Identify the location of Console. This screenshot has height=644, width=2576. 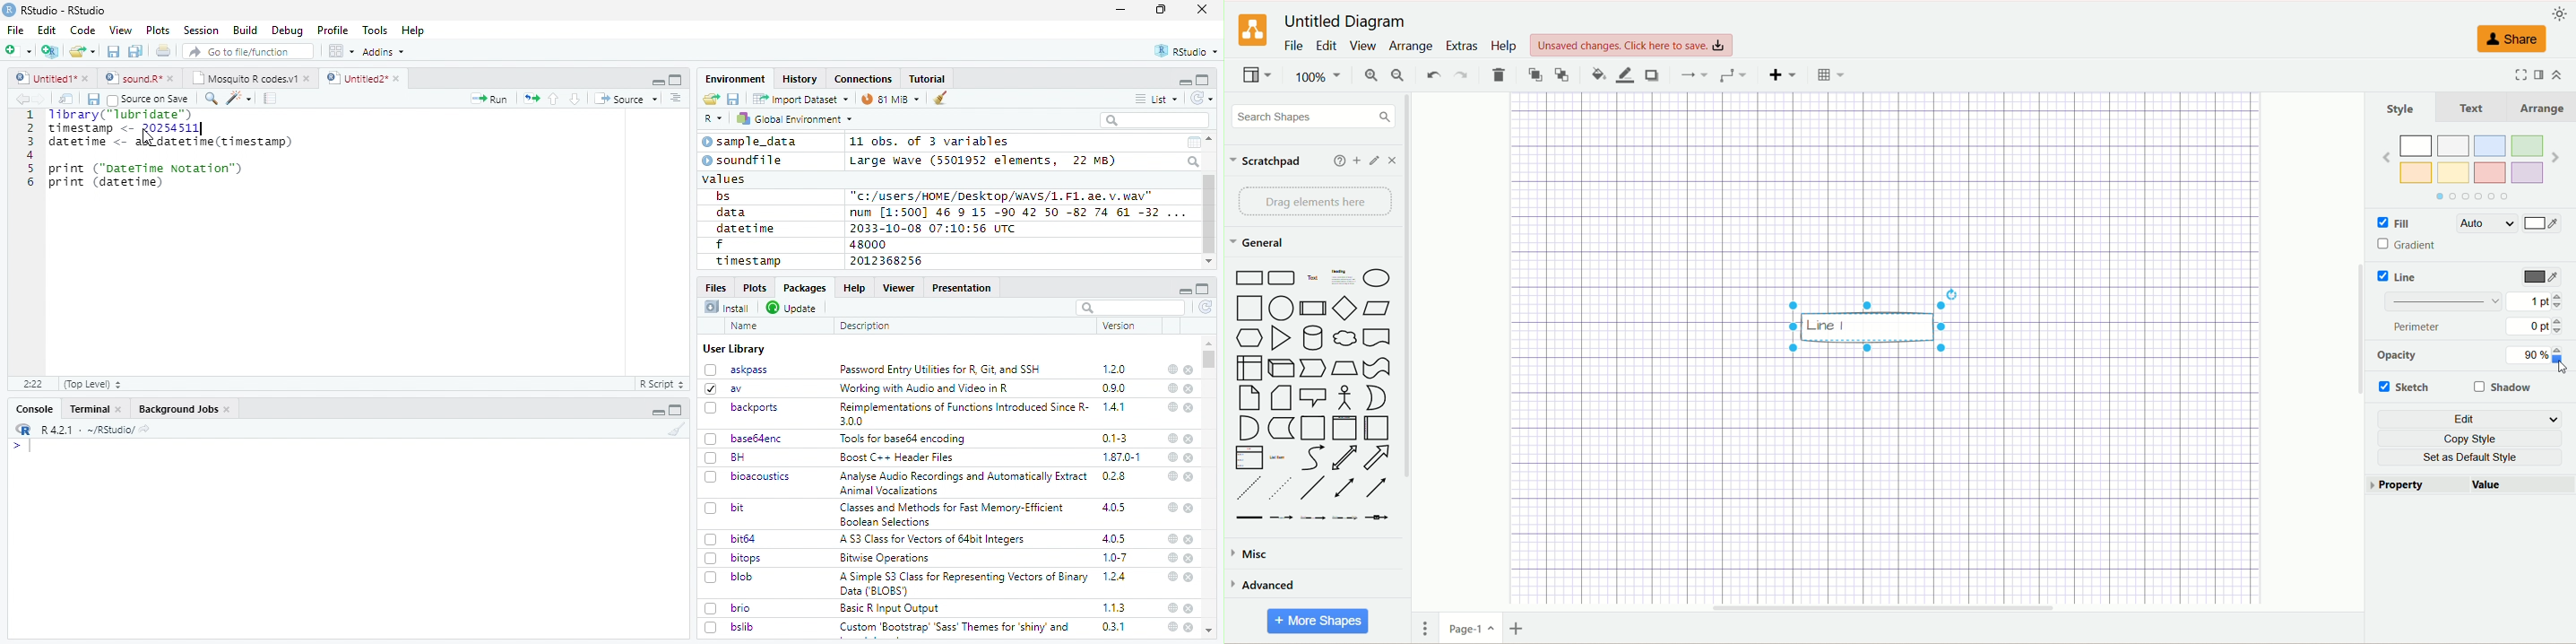
(34, 409).